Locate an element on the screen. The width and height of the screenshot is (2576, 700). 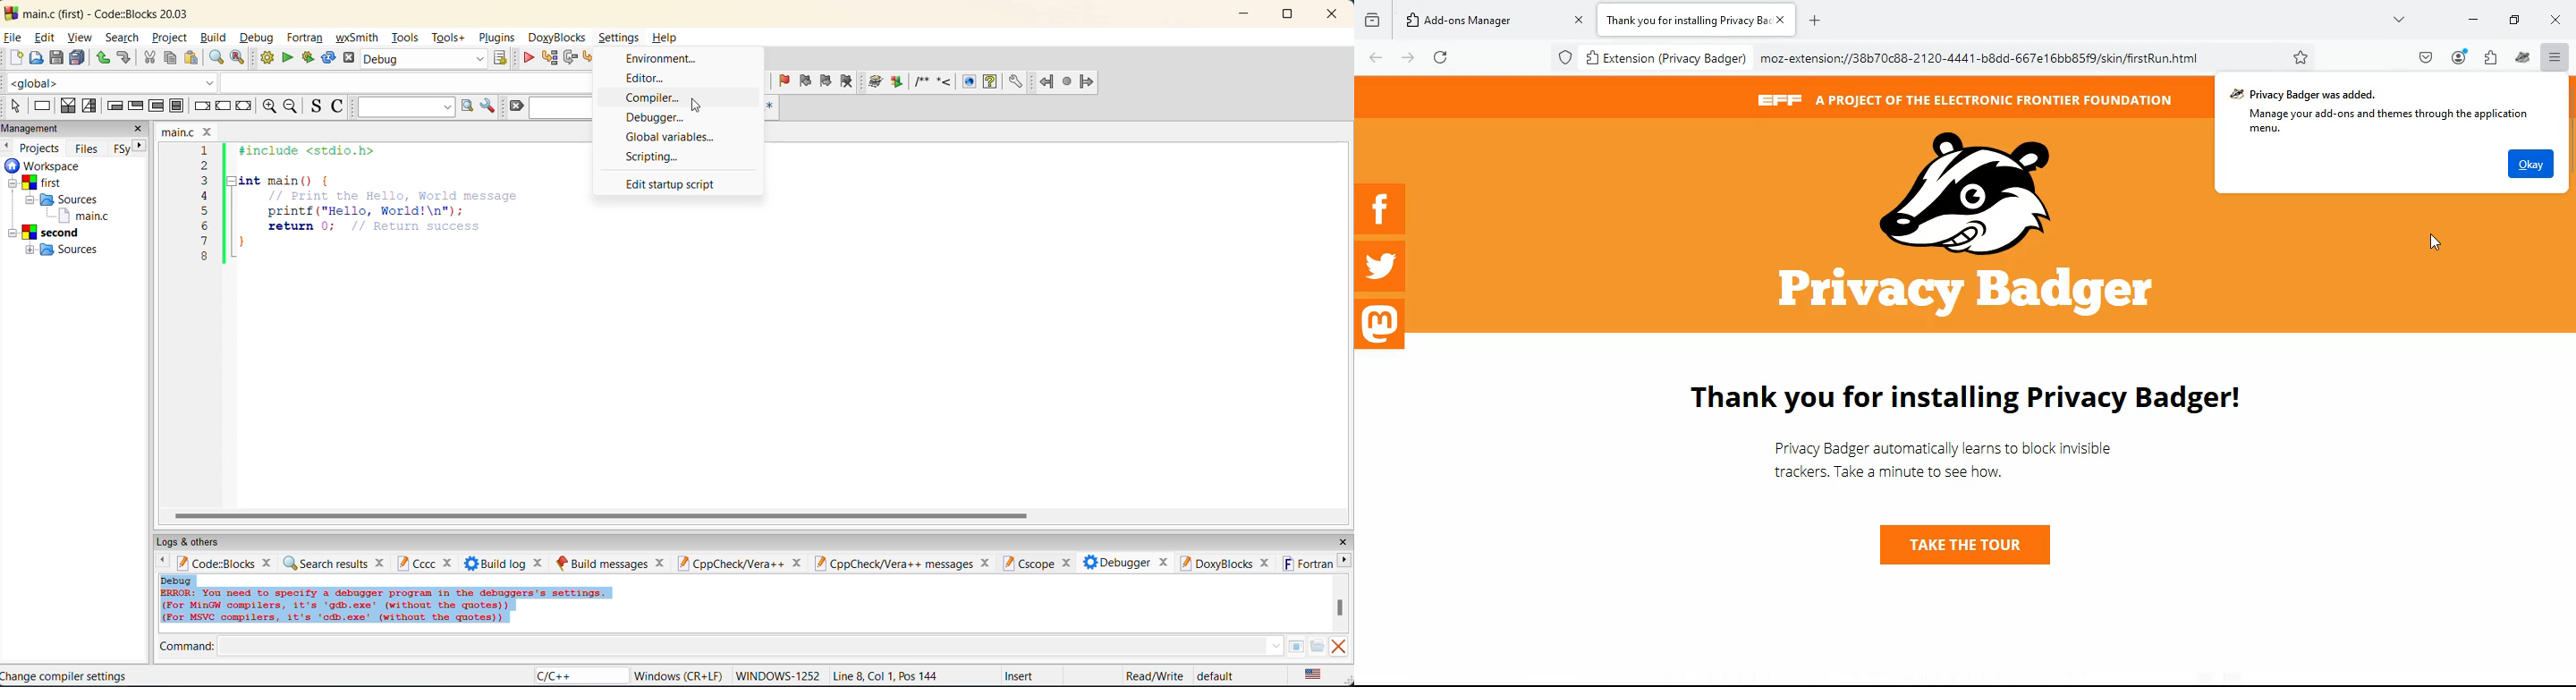
horizontal scroll bar is located at coordinates (605, 514).